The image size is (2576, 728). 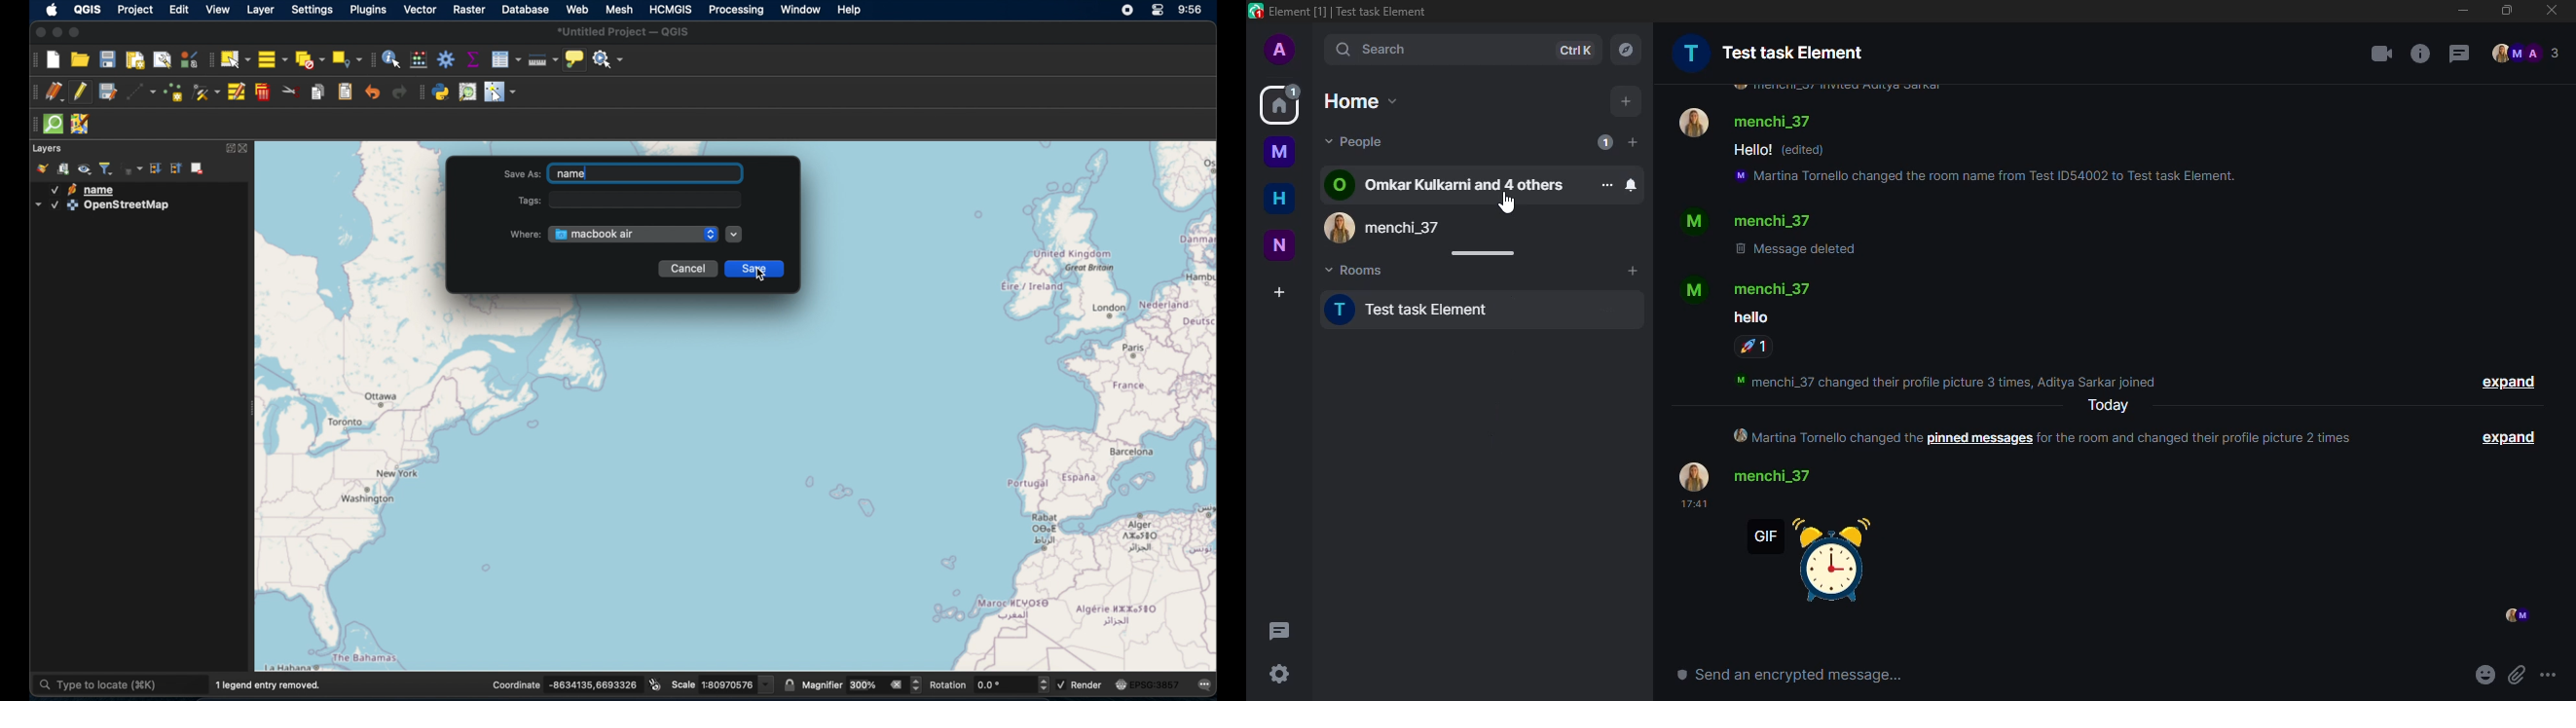 What do you see at coordinates (657, 683) in the screenshot?
I see `toggle extents and mouse display position` at bounding box center [657, 683].